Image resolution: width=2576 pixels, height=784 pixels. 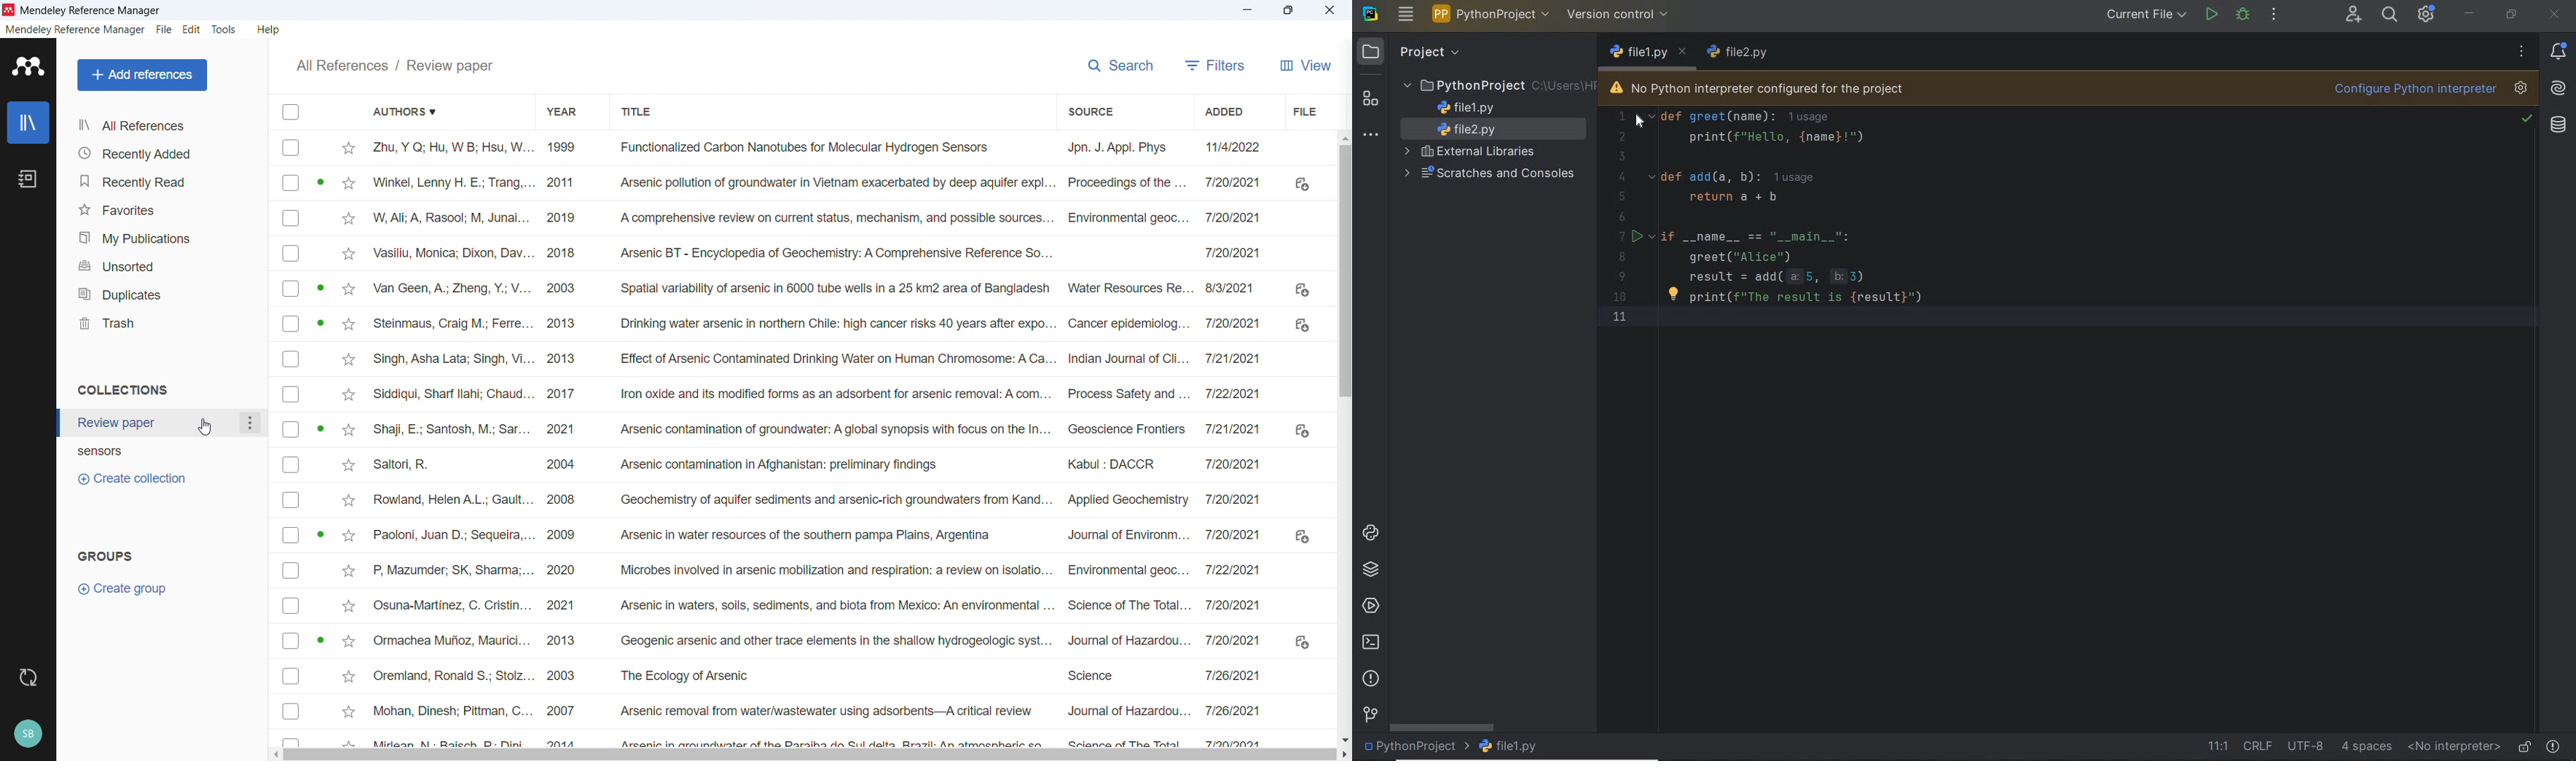 What do you see at coordinates (407, 111) in the screenshot?
I see `Sort by authors ` at bounding box center [407, 111].